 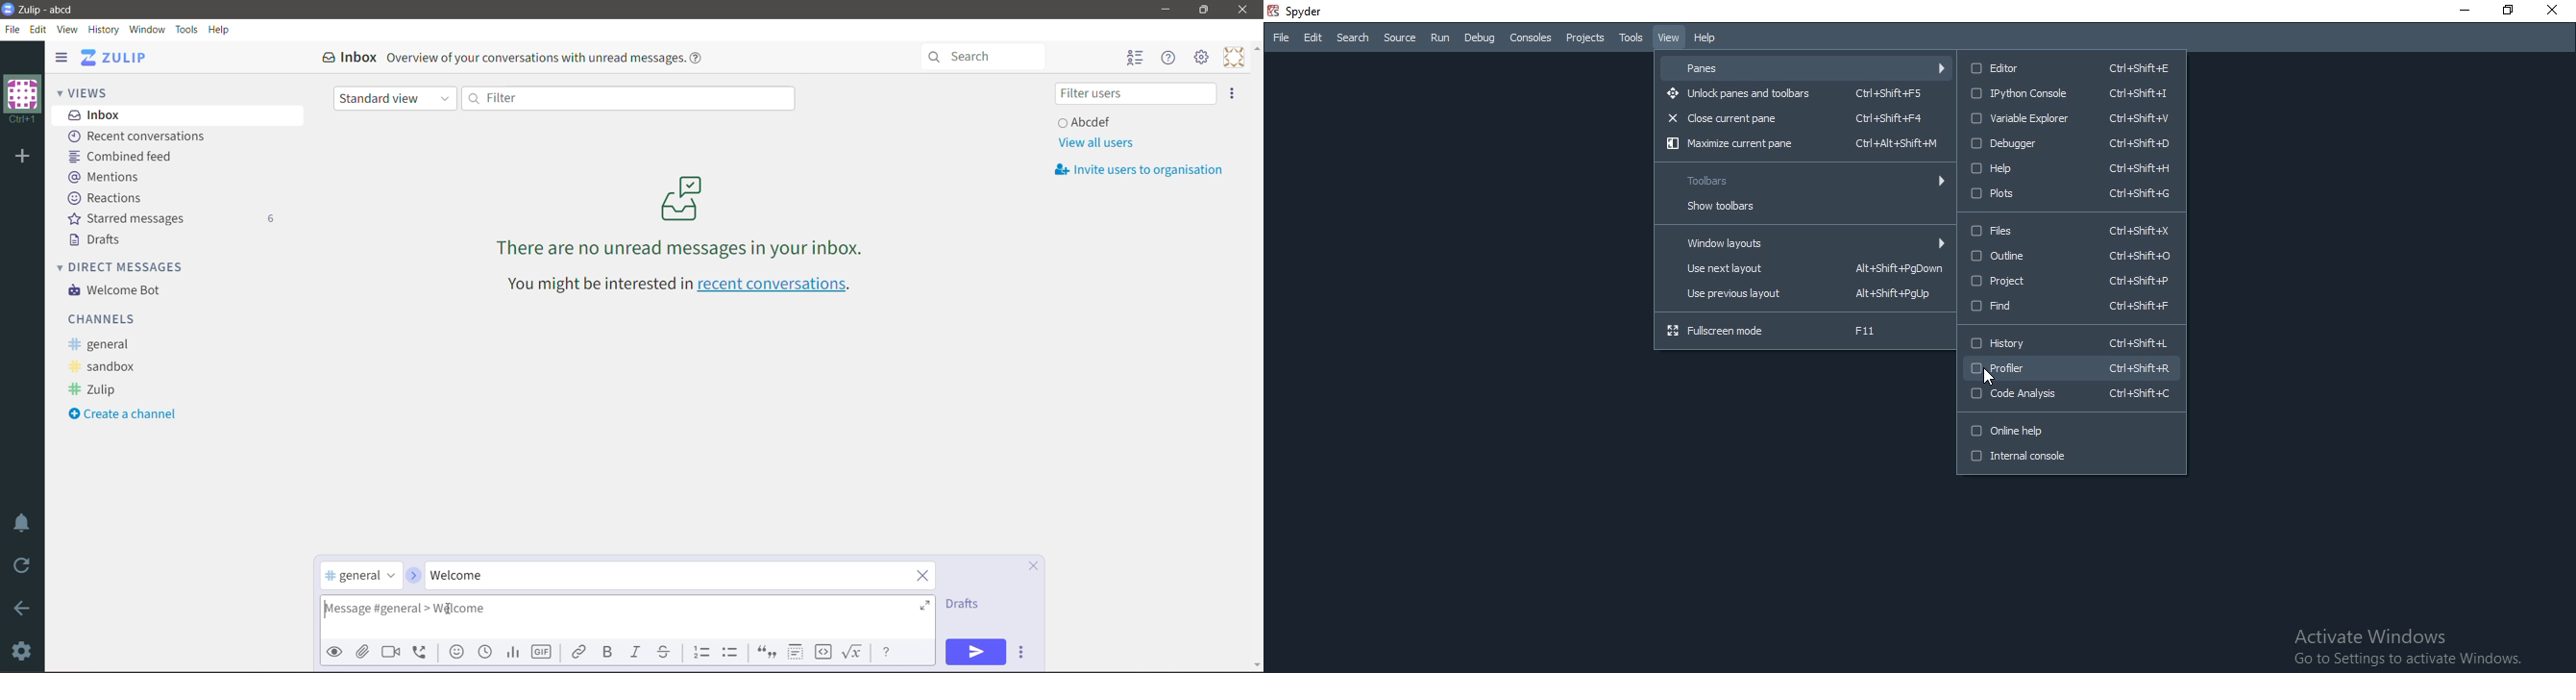 I want to click on Close current pane, so click(x=1804, y=119).